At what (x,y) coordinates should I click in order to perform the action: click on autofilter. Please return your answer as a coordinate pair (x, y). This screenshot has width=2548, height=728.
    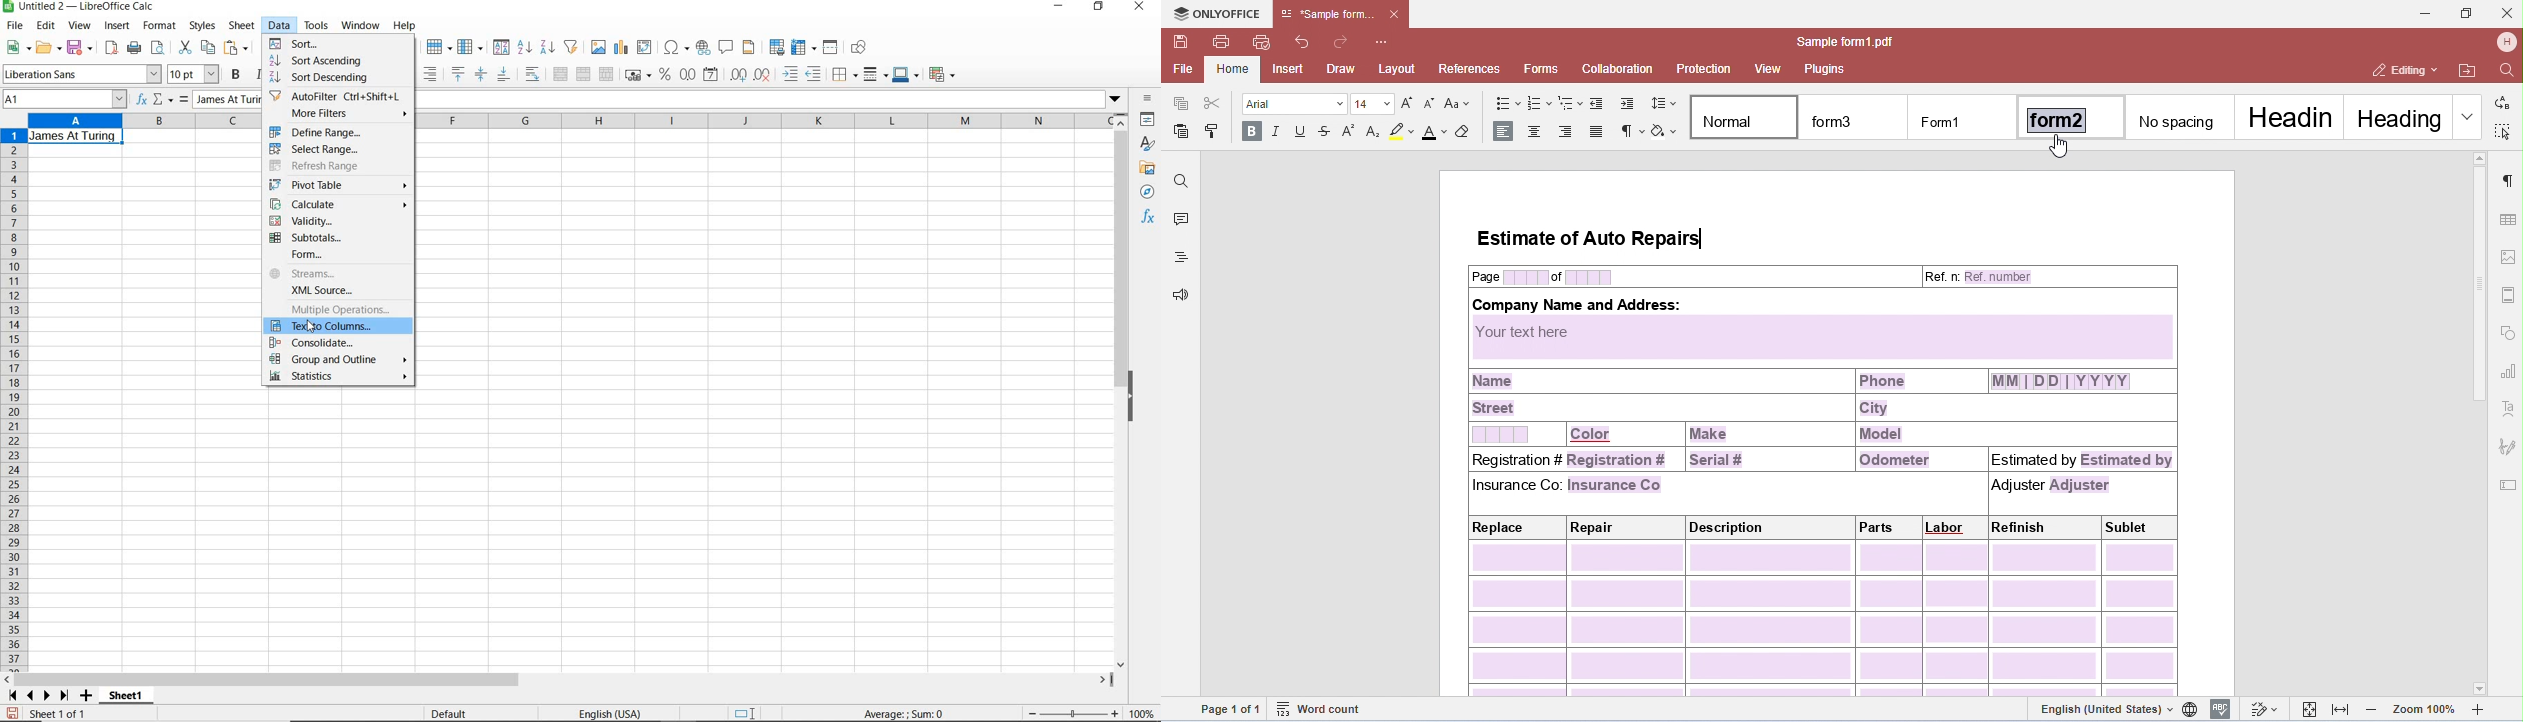
    Looking at the image, I should click on (337, 98).